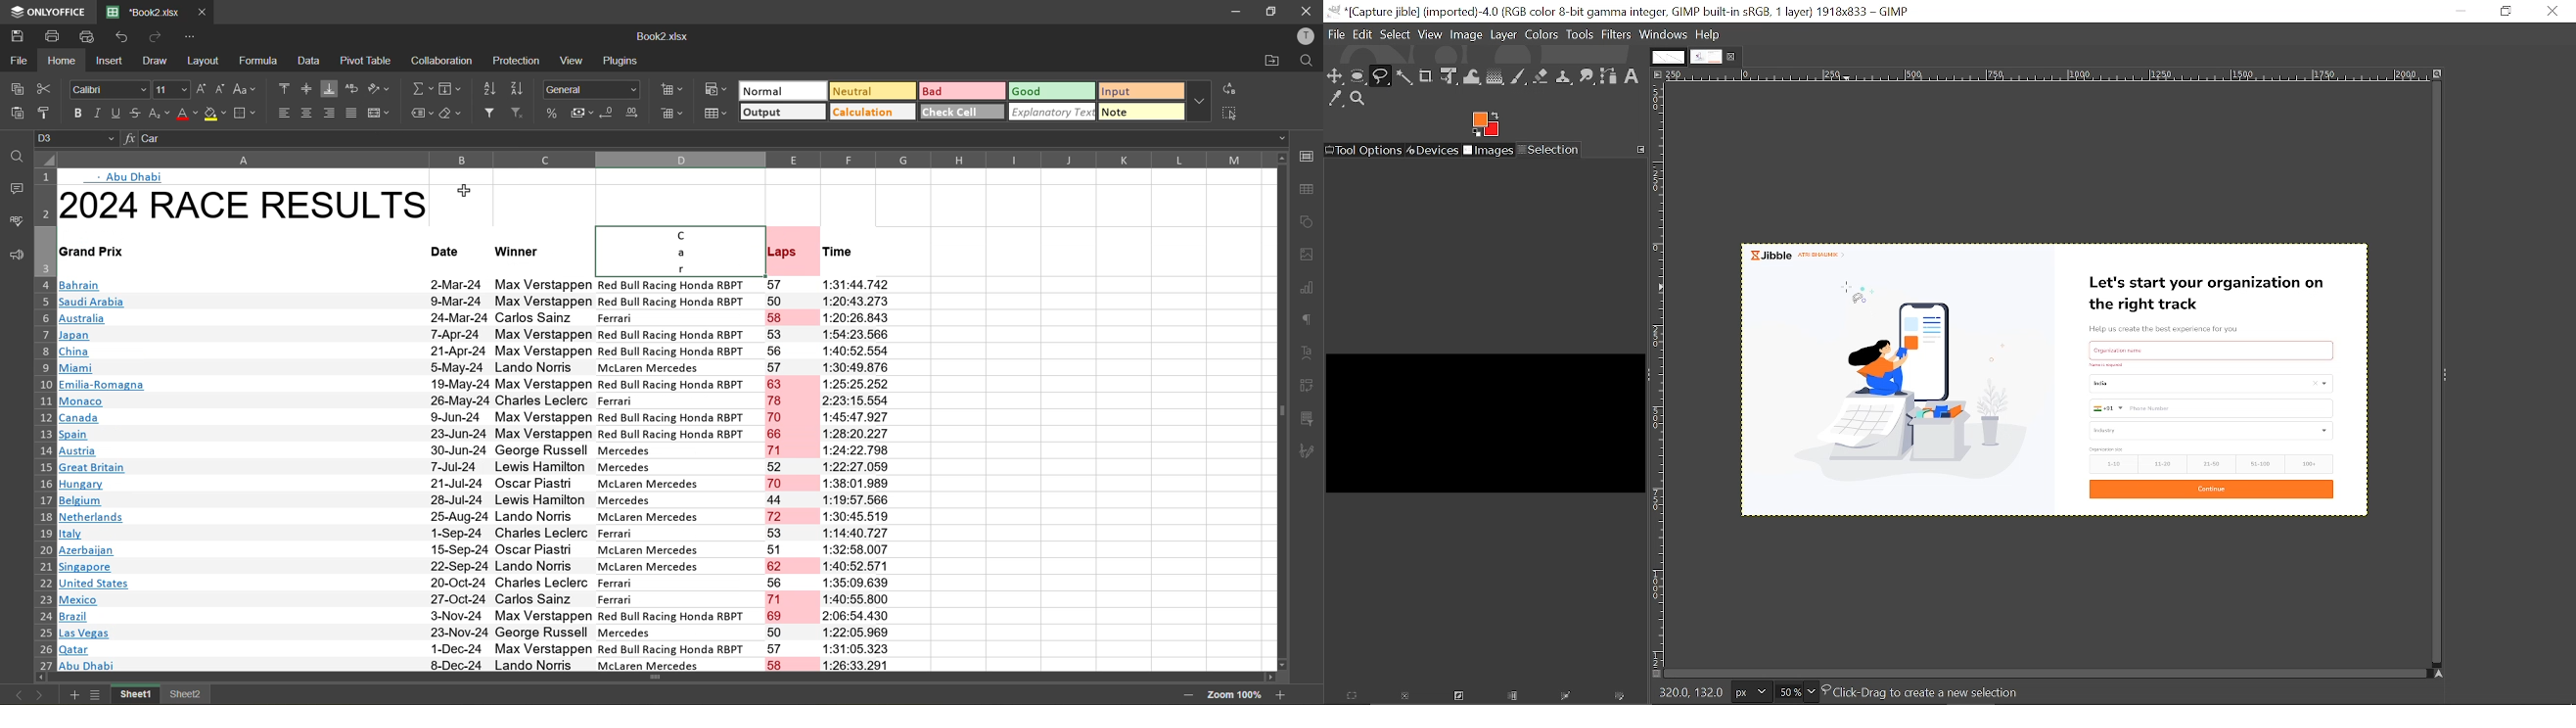 The width and height of the screenshot is (2576, 728). What do you see at coordinates (965, 111) in the screenshot?
I see `check cell` at bounding box center [965, 111].